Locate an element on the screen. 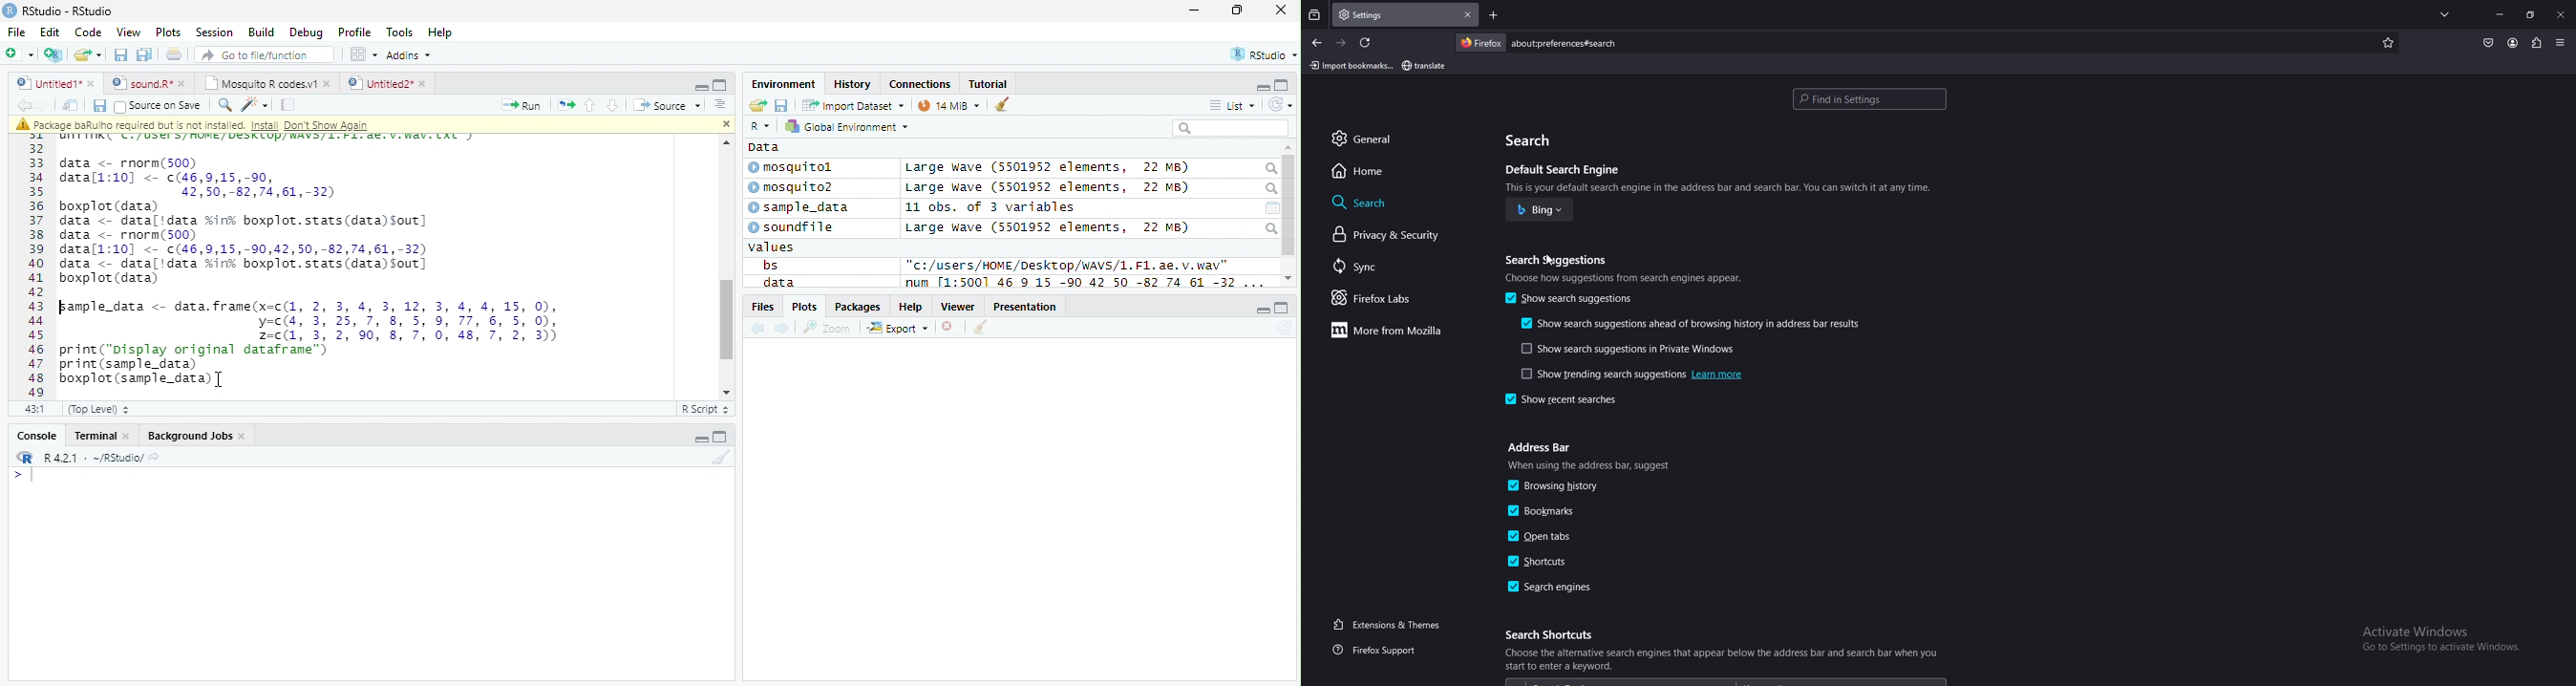 The image size is (2576, 700). List is located at coordinates (1232, 105).